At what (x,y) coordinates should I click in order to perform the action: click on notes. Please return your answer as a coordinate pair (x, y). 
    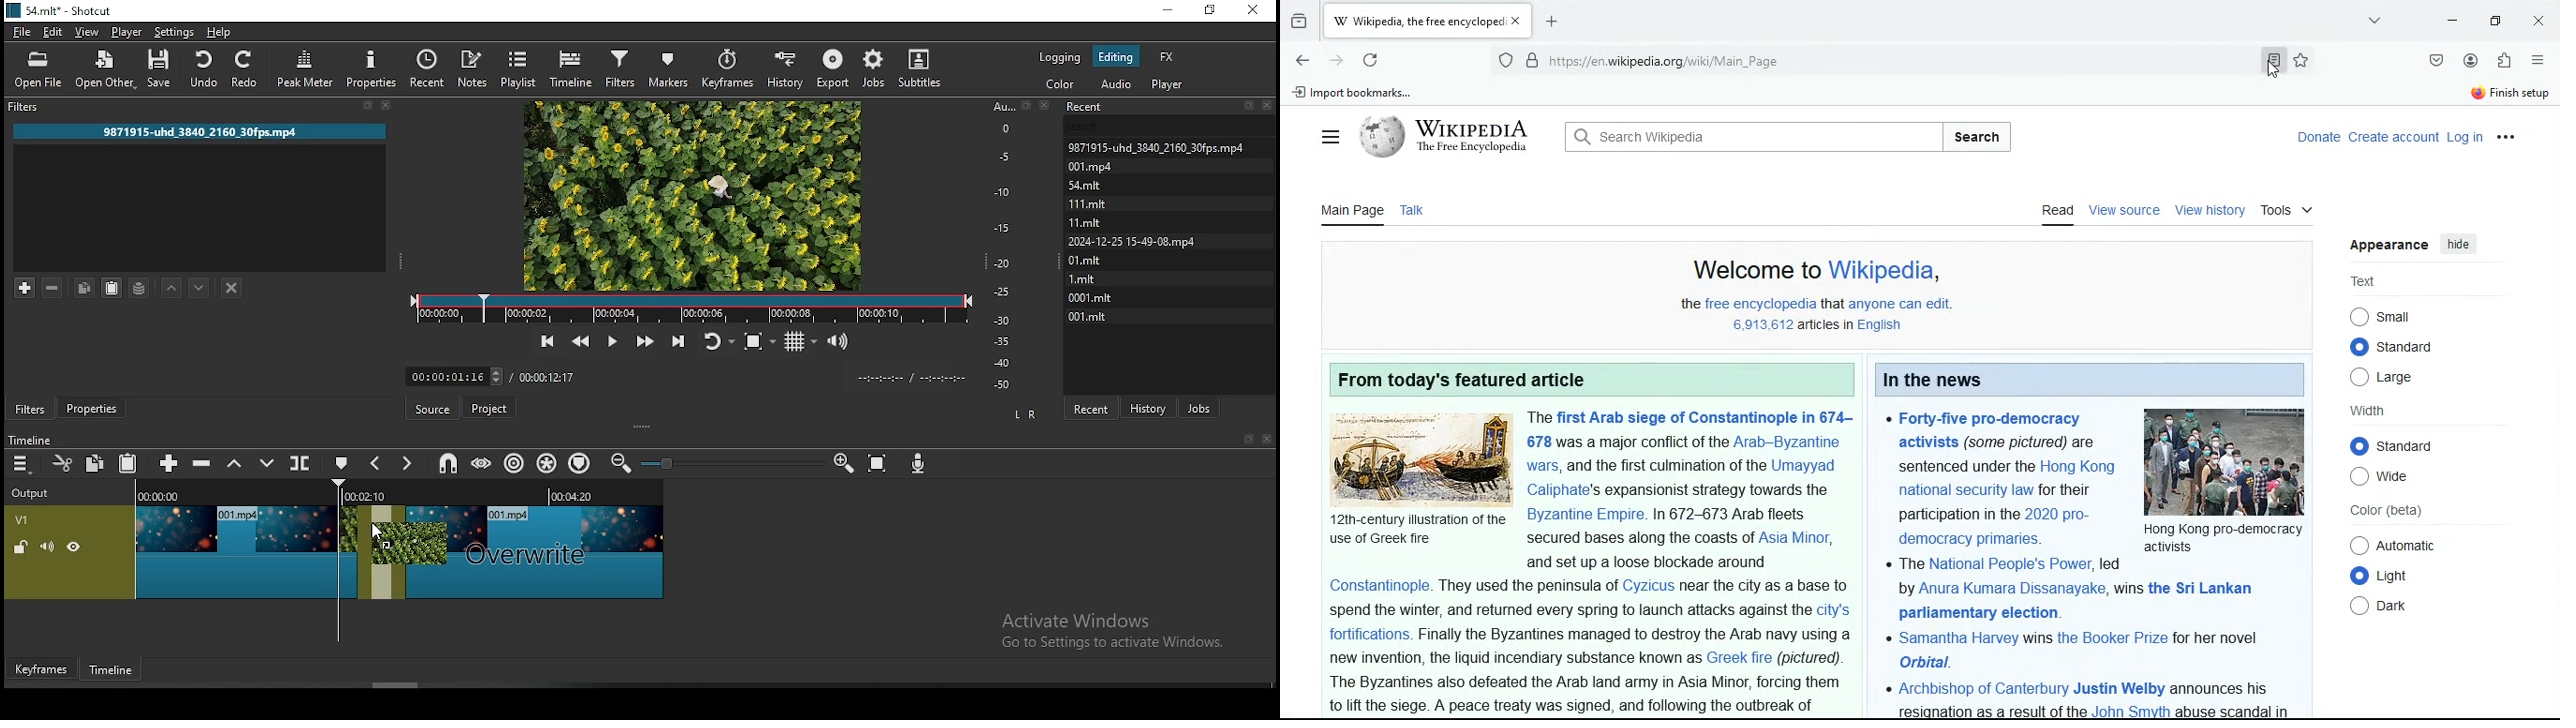
    Looking at the image, I should click on (471, 68).